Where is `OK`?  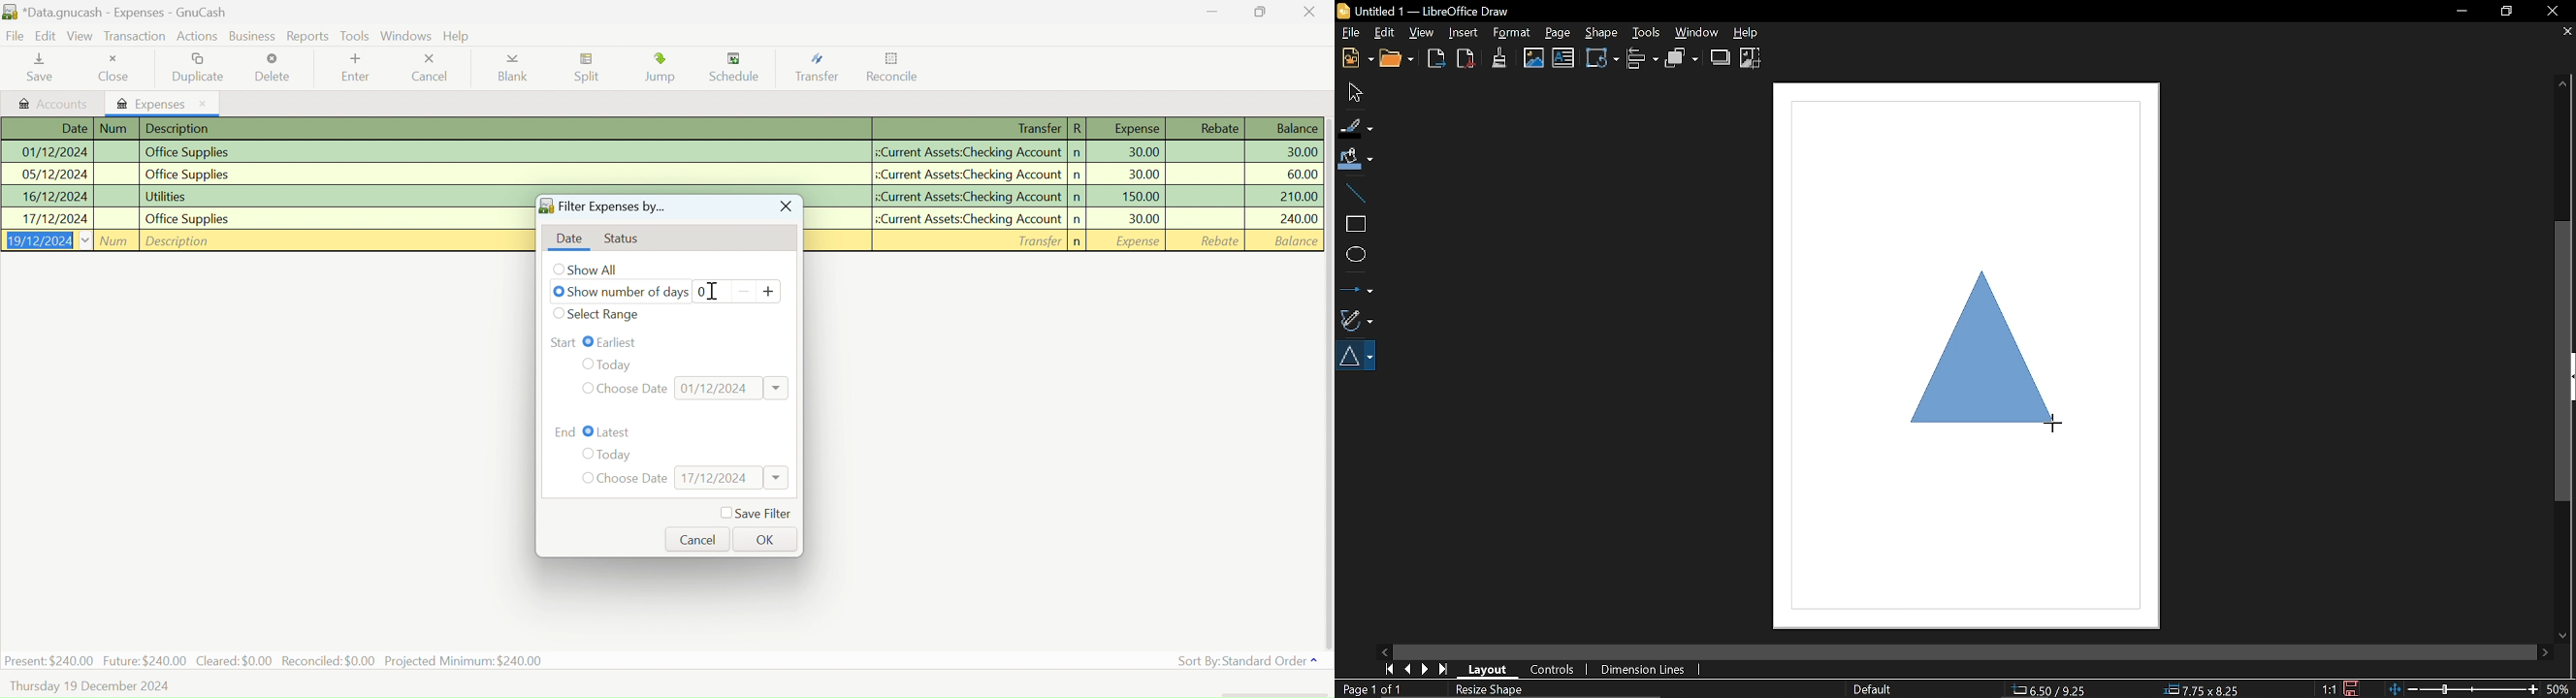 OK is located at coordinates (763, 538).